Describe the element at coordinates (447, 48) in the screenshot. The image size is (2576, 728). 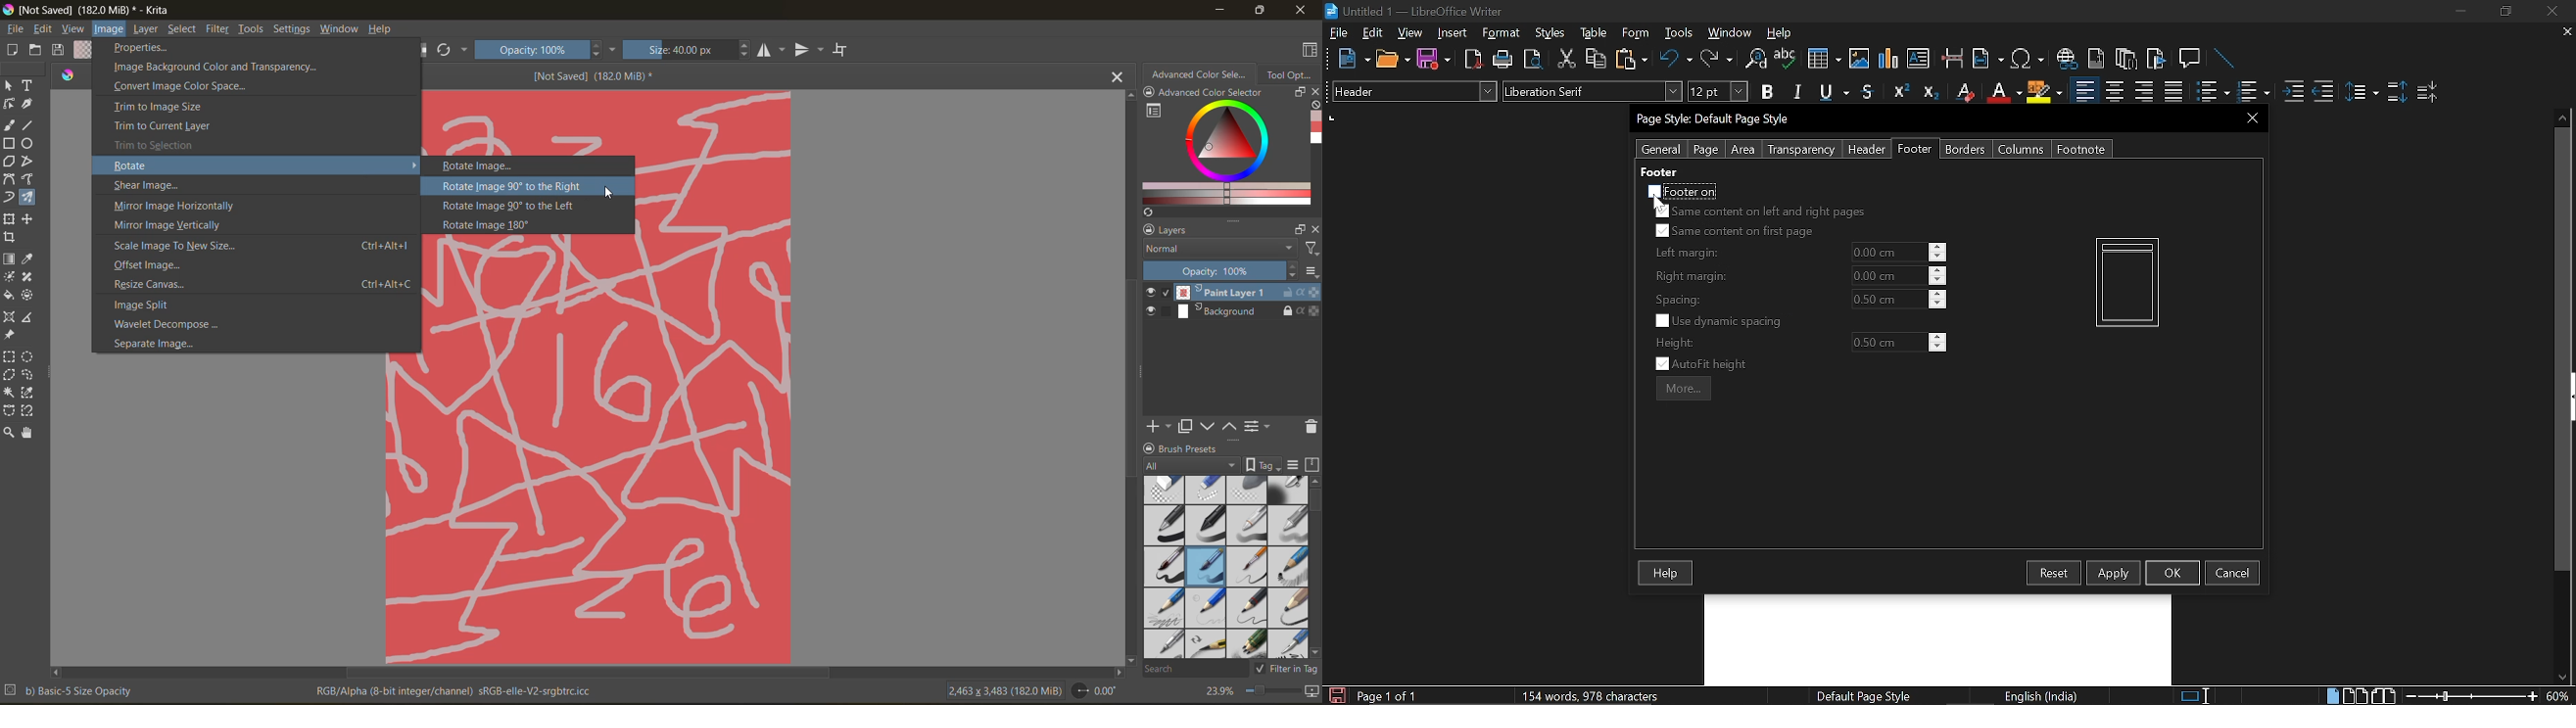
I see `reload original preset` at that location.